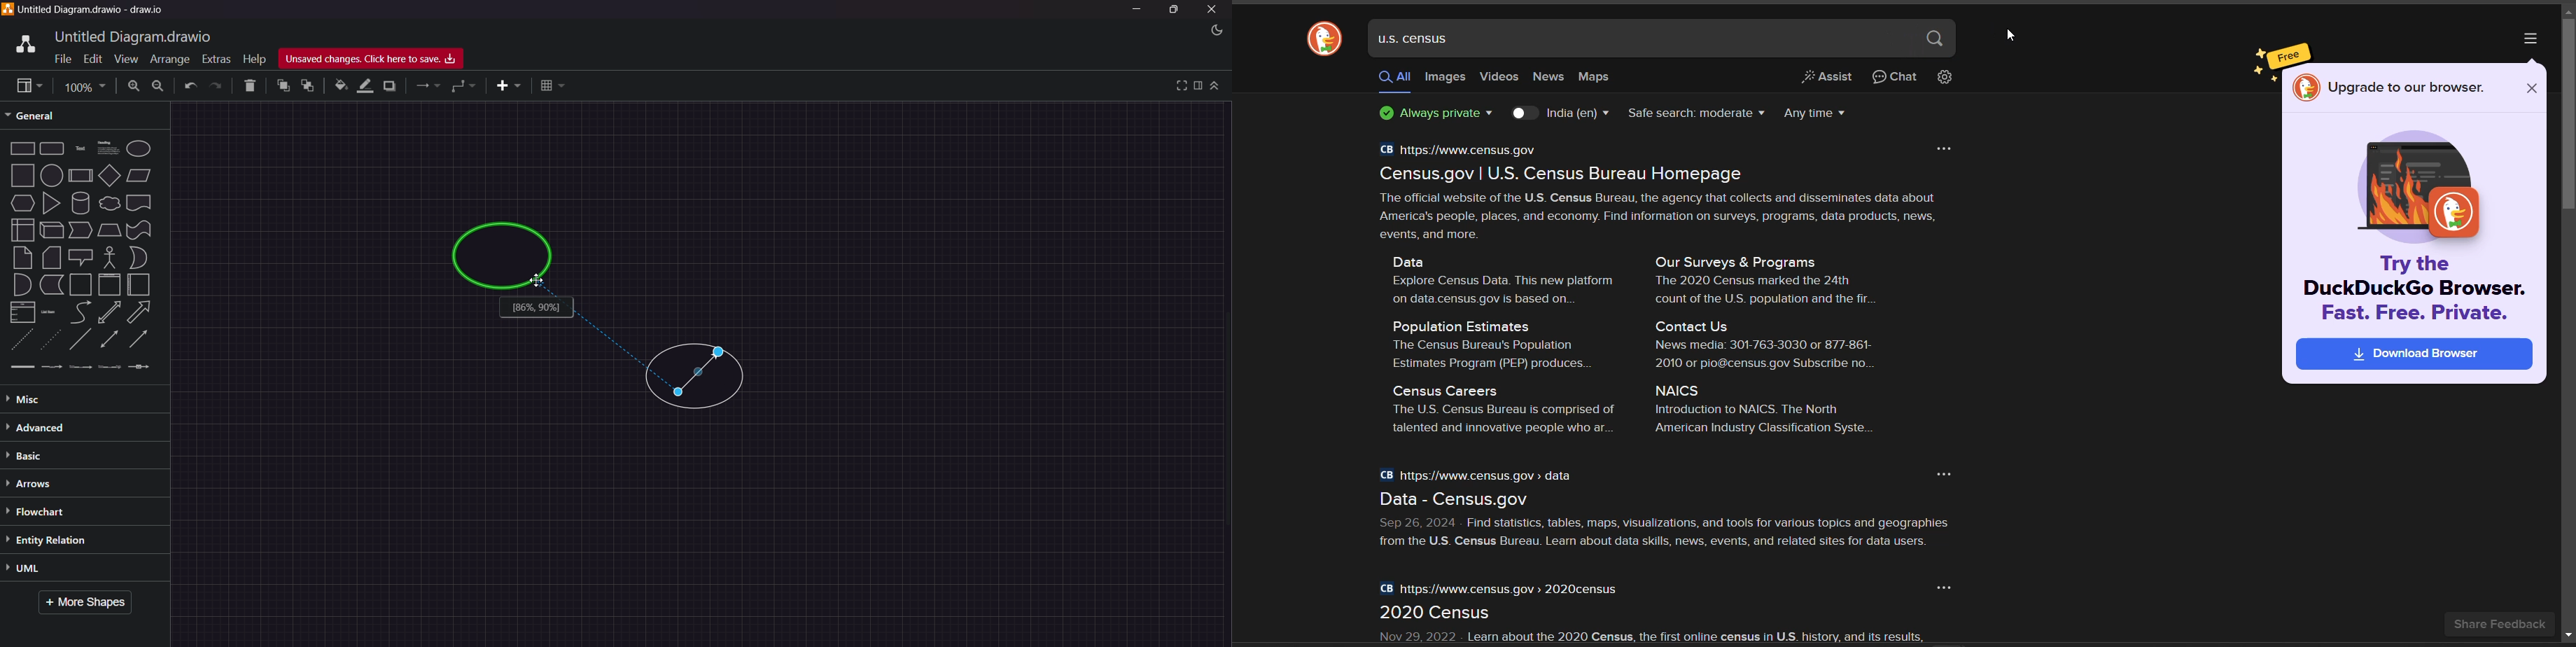 Image resolution: width=2576 pixels, height=672 pixels. What do you see at coordinates (377, 59) in the screenshot?
I see `Unsaved Changes, Click here to Save` at bounding box center [377, 59].